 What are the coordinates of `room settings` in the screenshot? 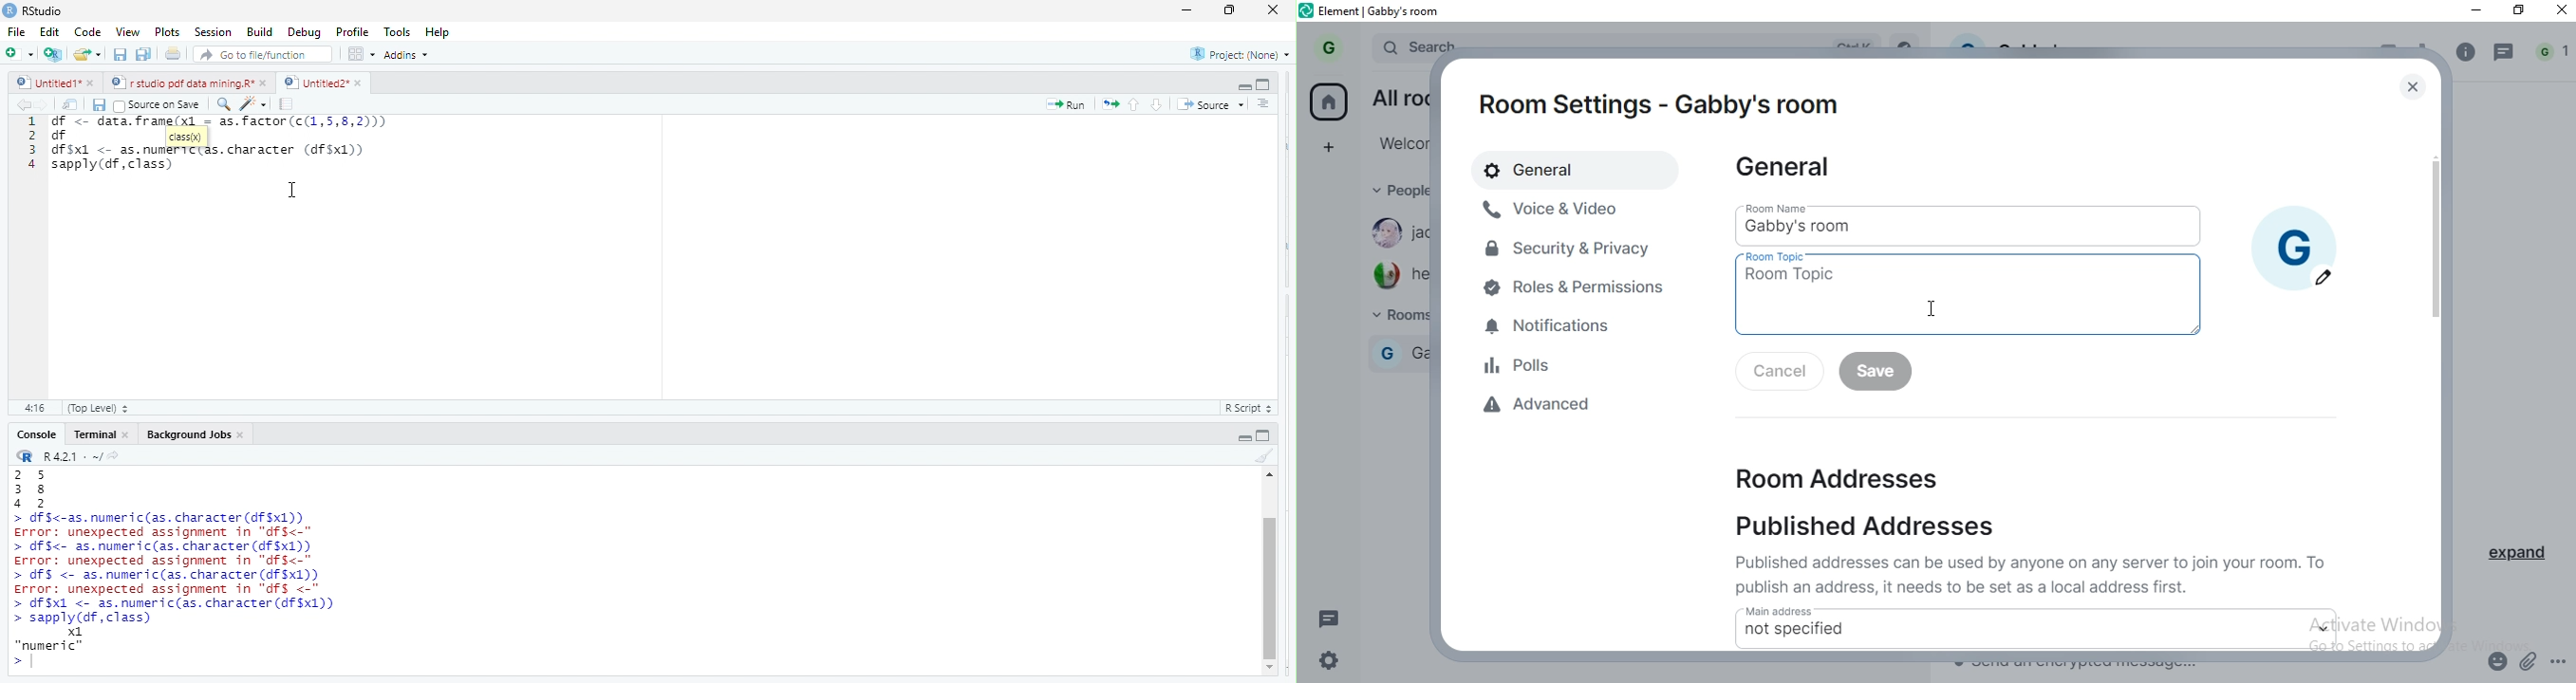 It's located at (1661, 103).